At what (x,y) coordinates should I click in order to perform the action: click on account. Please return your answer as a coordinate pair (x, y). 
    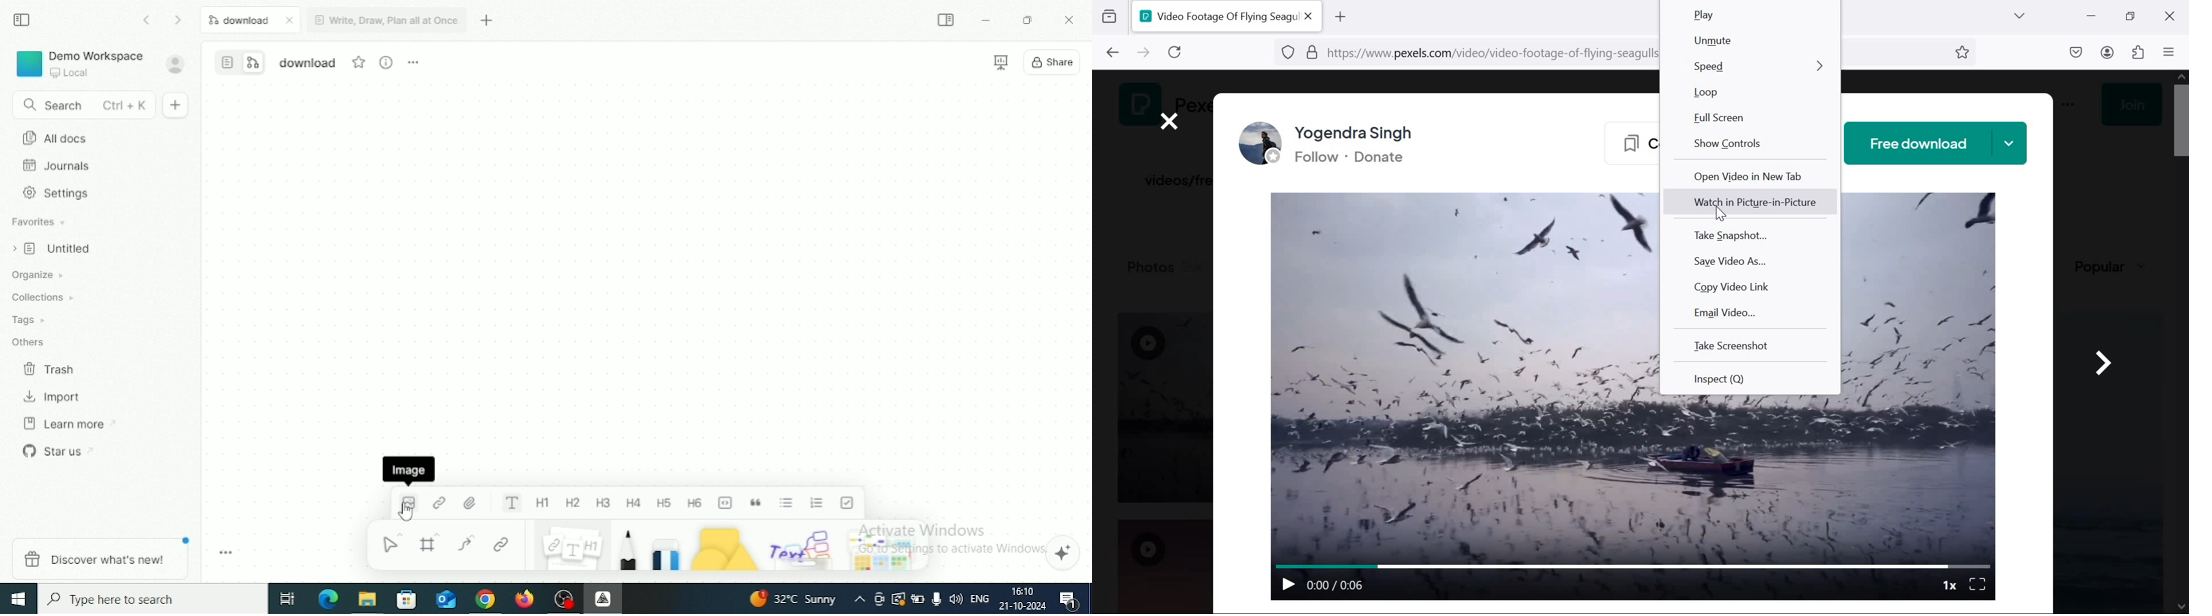
    Looking at the image, I should click on (2111, 53).